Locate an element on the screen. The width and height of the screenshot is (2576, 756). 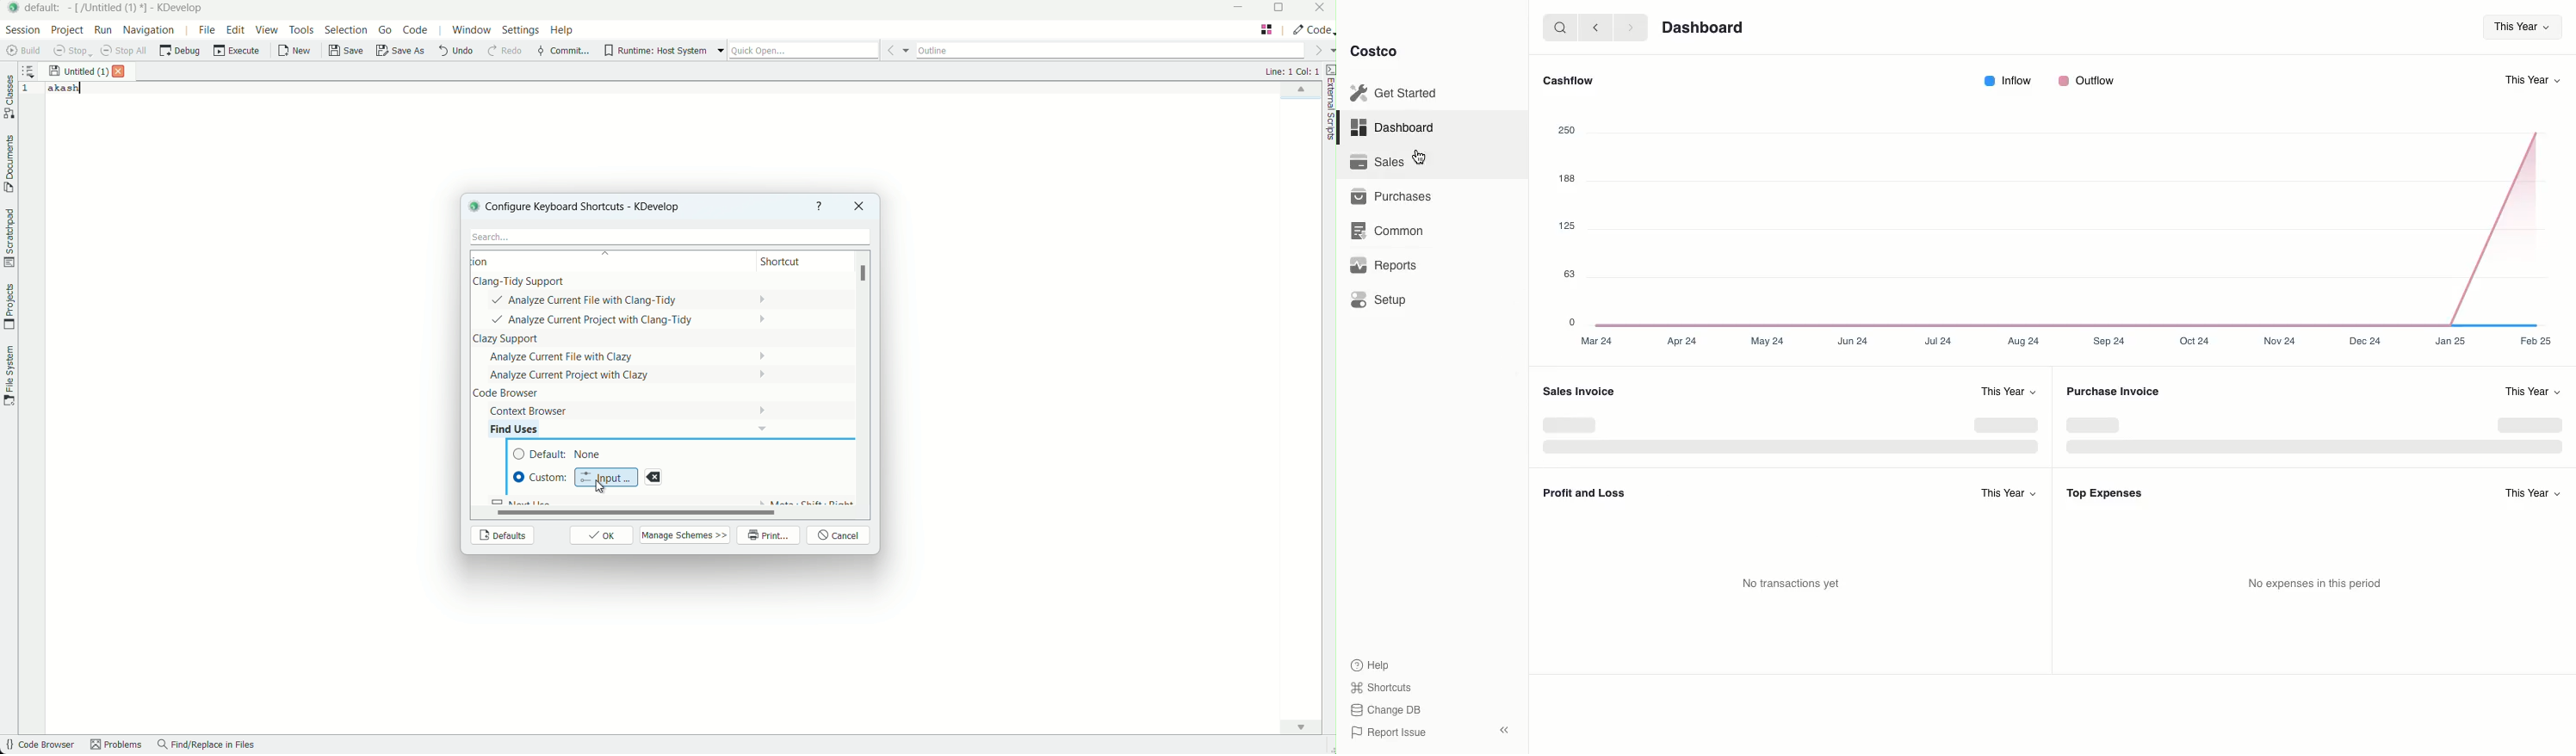
This Year is located at coordinates (2517, 28).